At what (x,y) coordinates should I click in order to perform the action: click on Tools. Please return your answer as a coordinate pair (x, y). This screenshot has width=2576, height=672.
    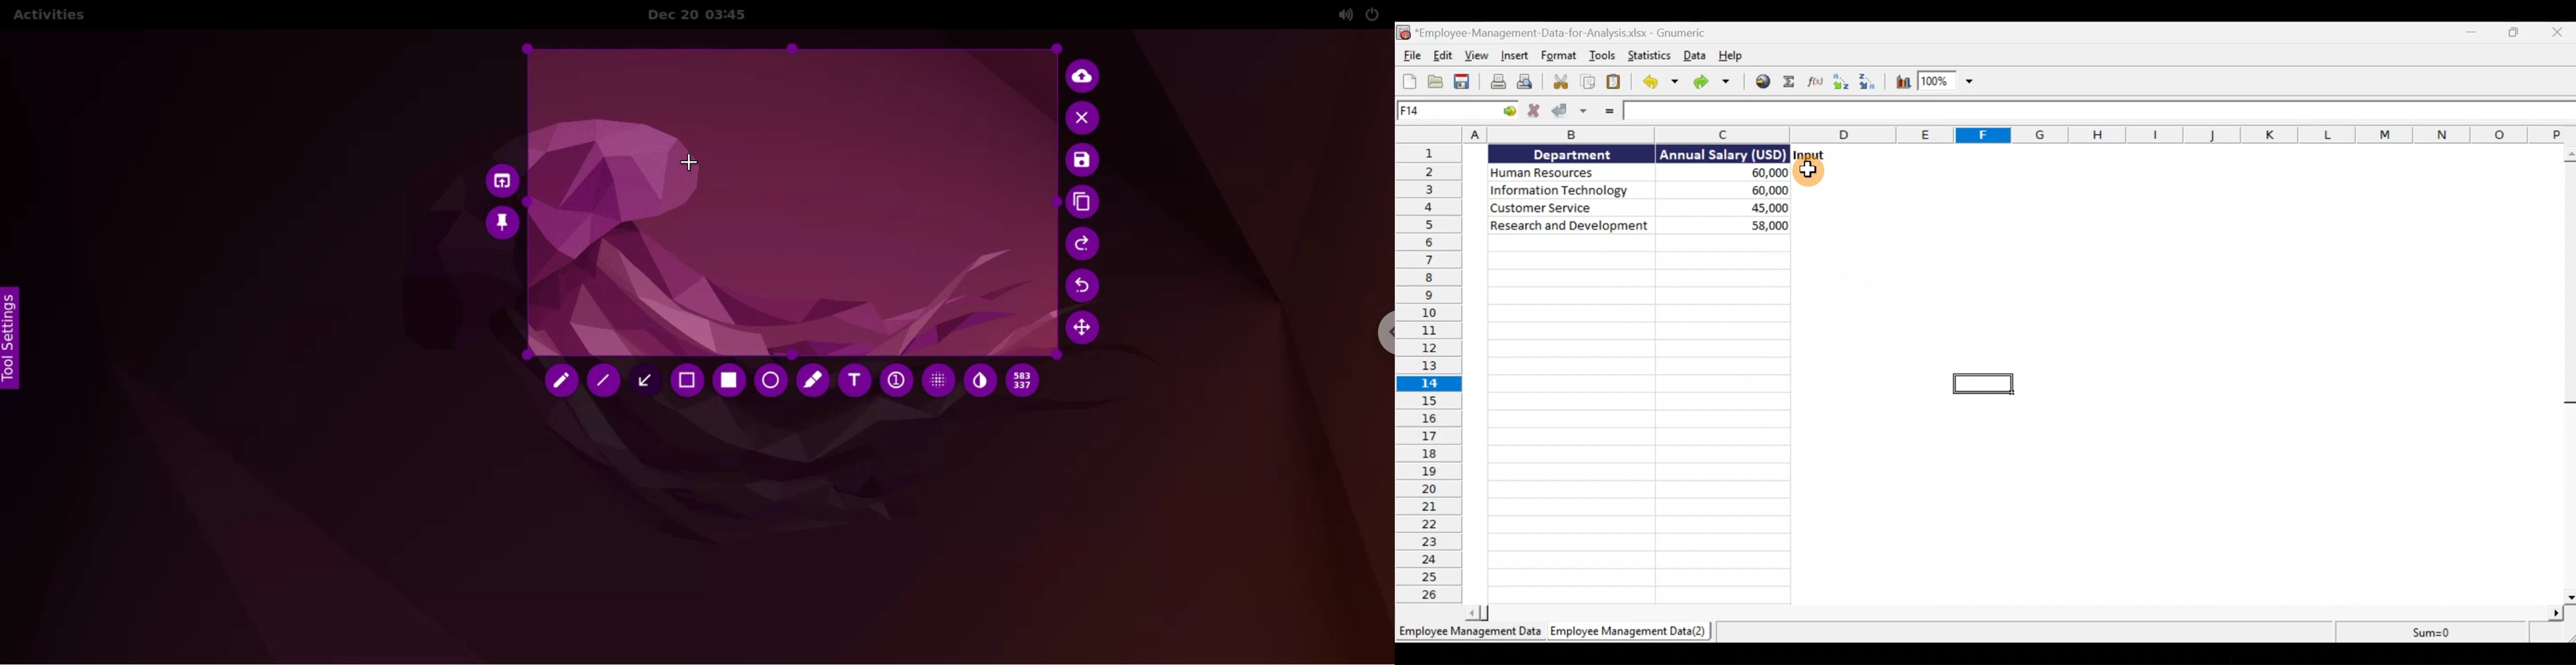
    Looking at the image, I should click on (1606, 55).